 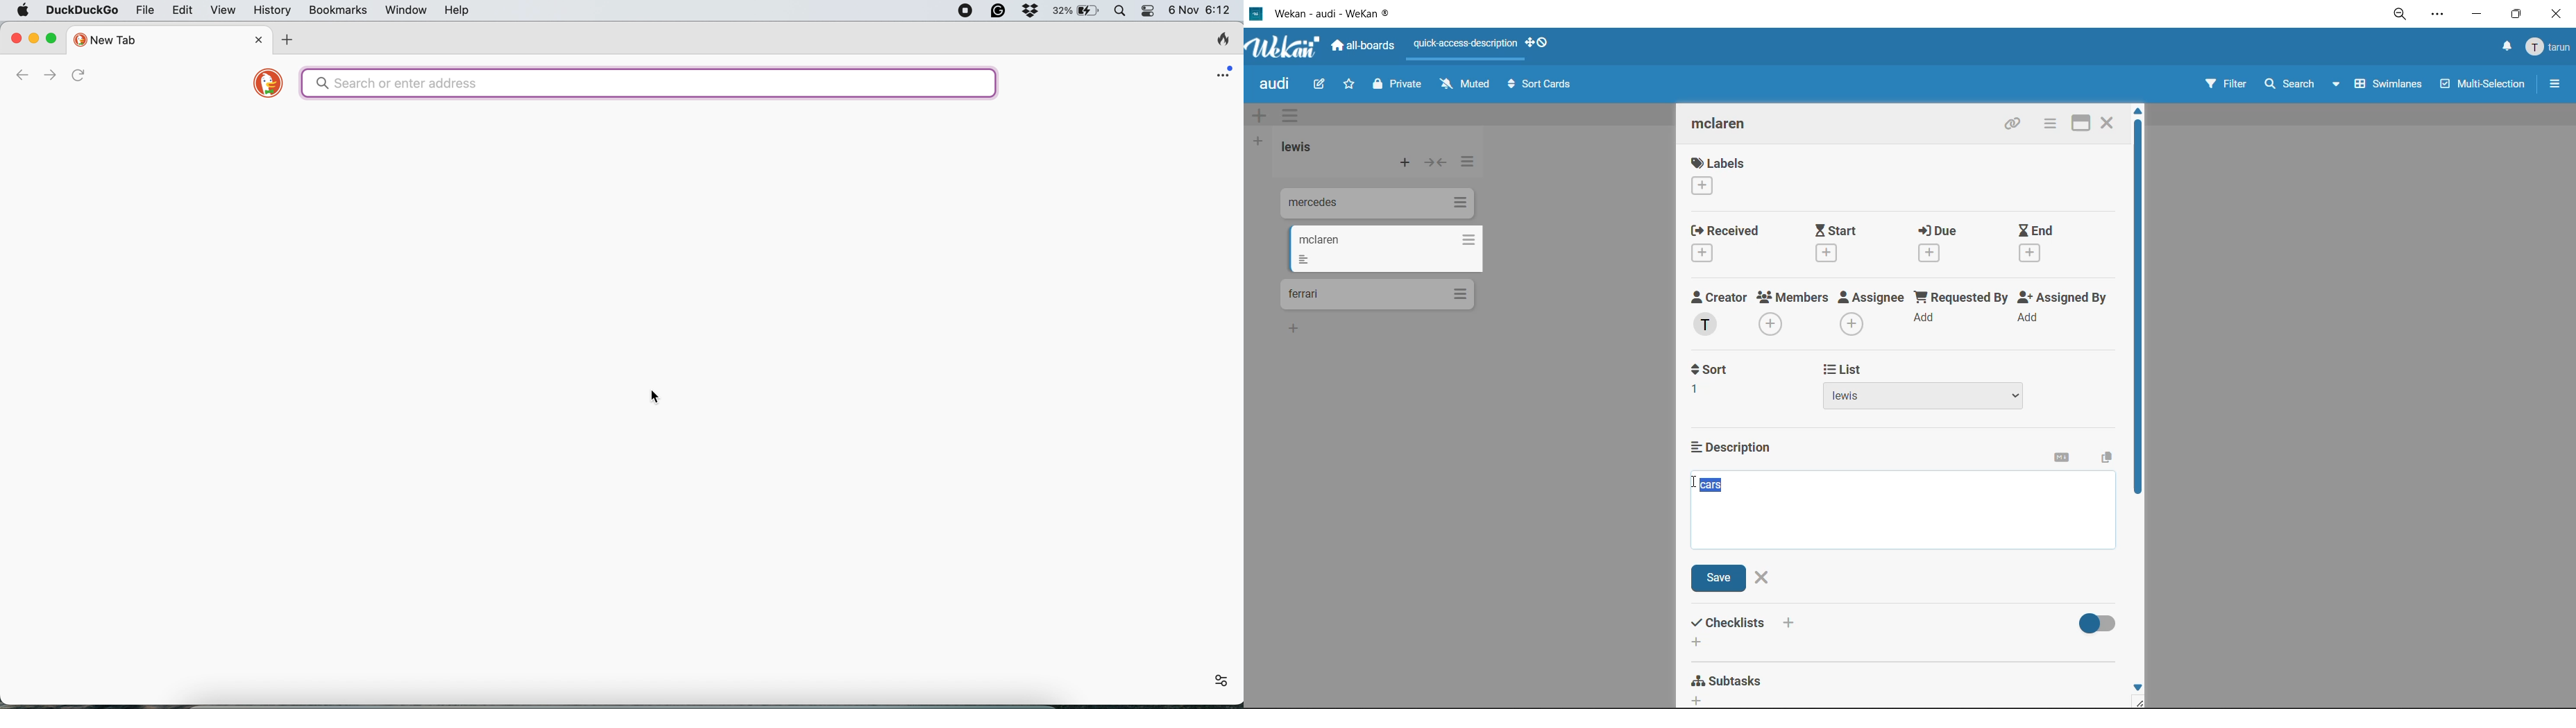 I want to click on maximise, so click(x=56, y=38).